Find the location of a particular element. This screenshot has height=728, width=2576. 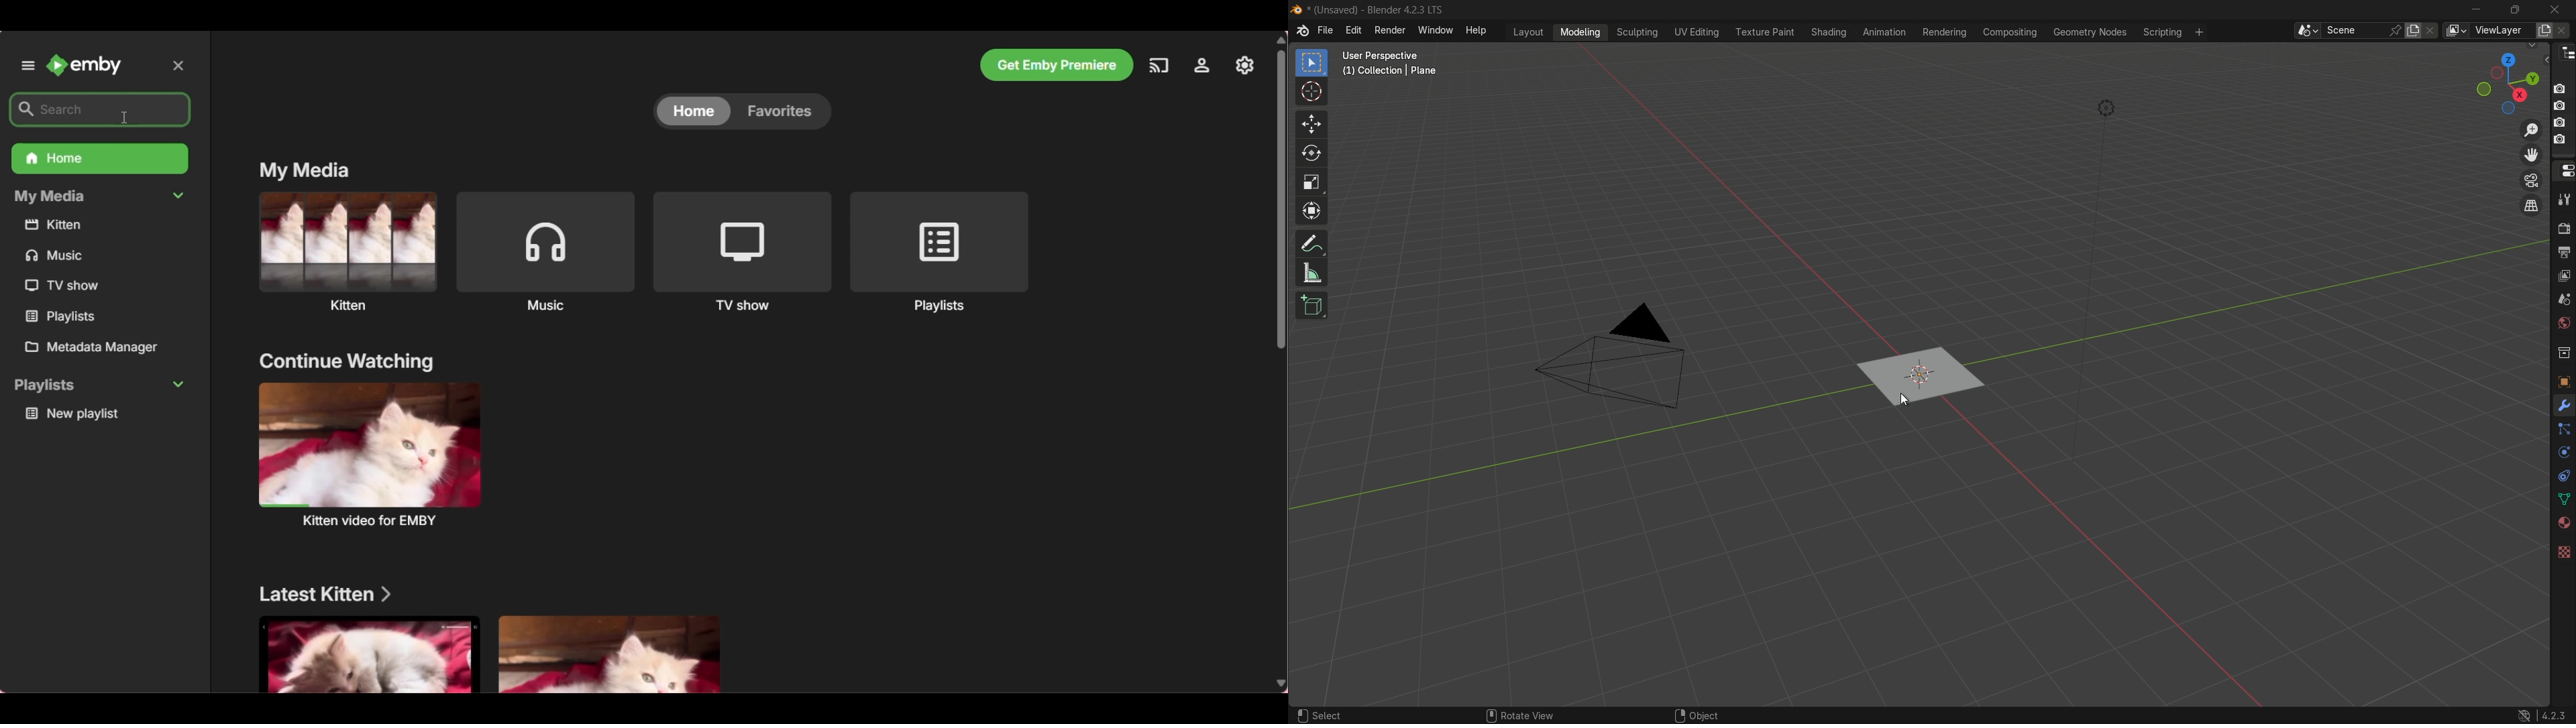

animation is located at coordinates (1886, 32).